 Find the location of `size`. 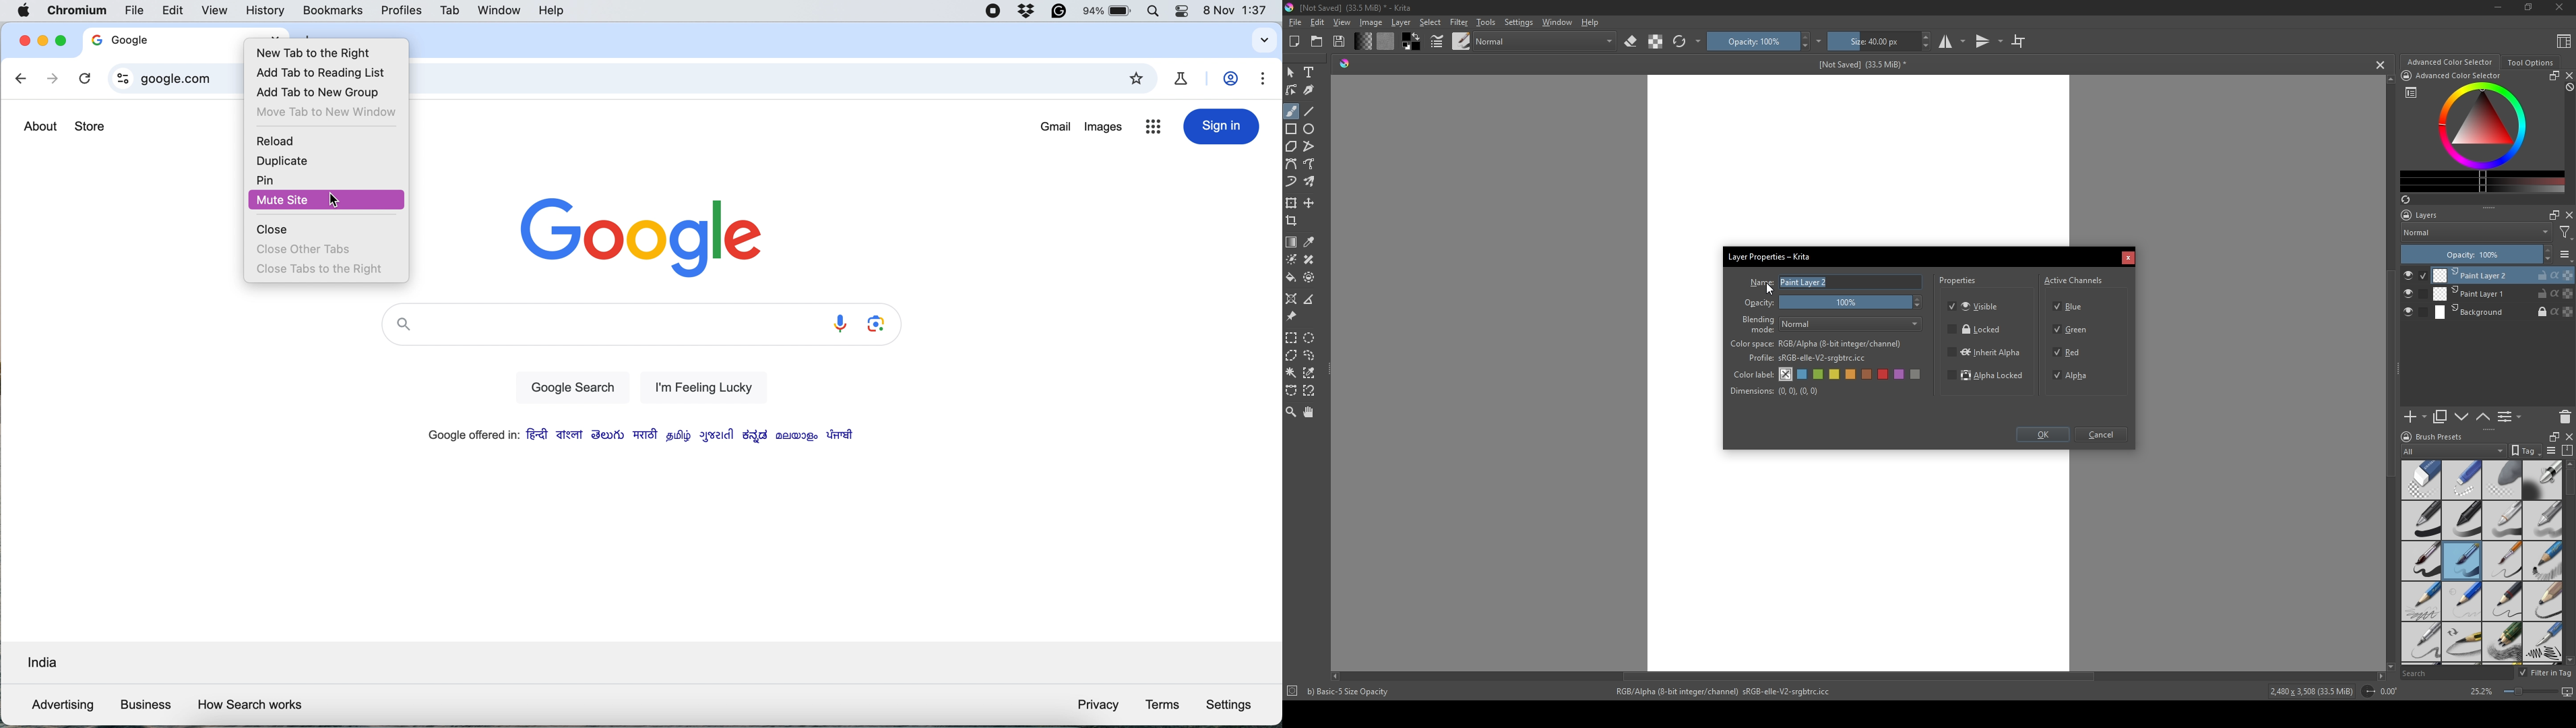

size is located at coordinates (1873, 41).